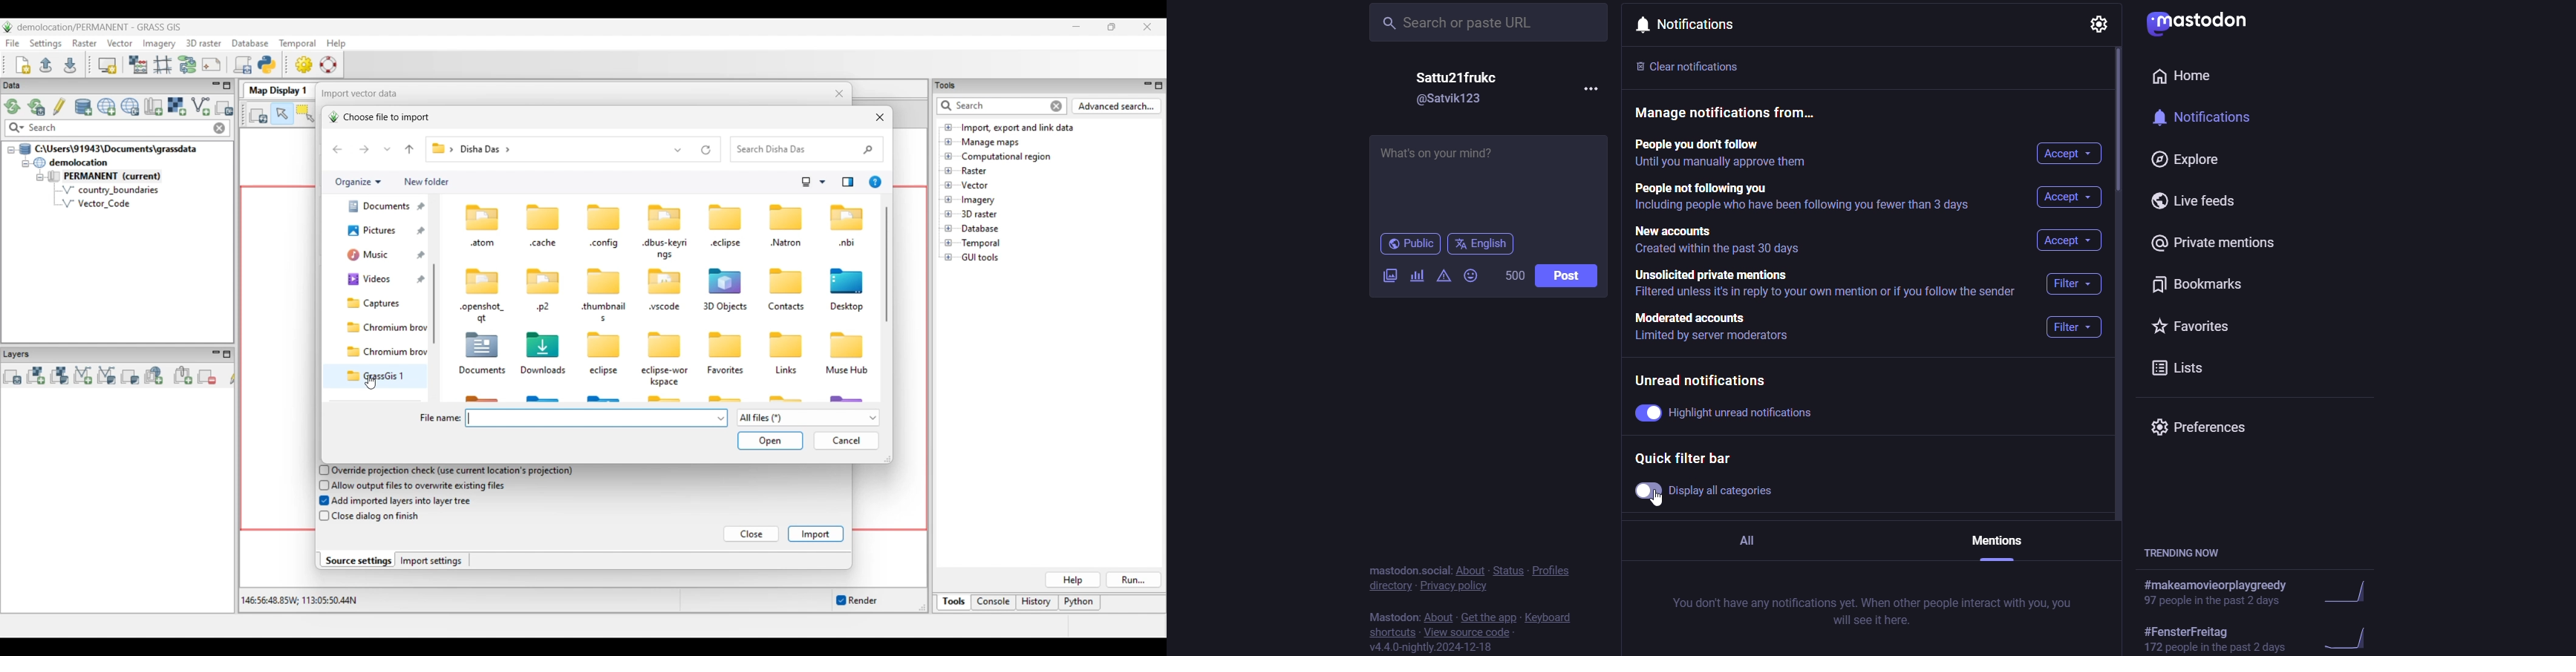 The height and width of the screenshot is (672, 2576). What do you see at coordinates (1758, 543) in the screenshot?
I see `All` at bounding box center [1758, 543].